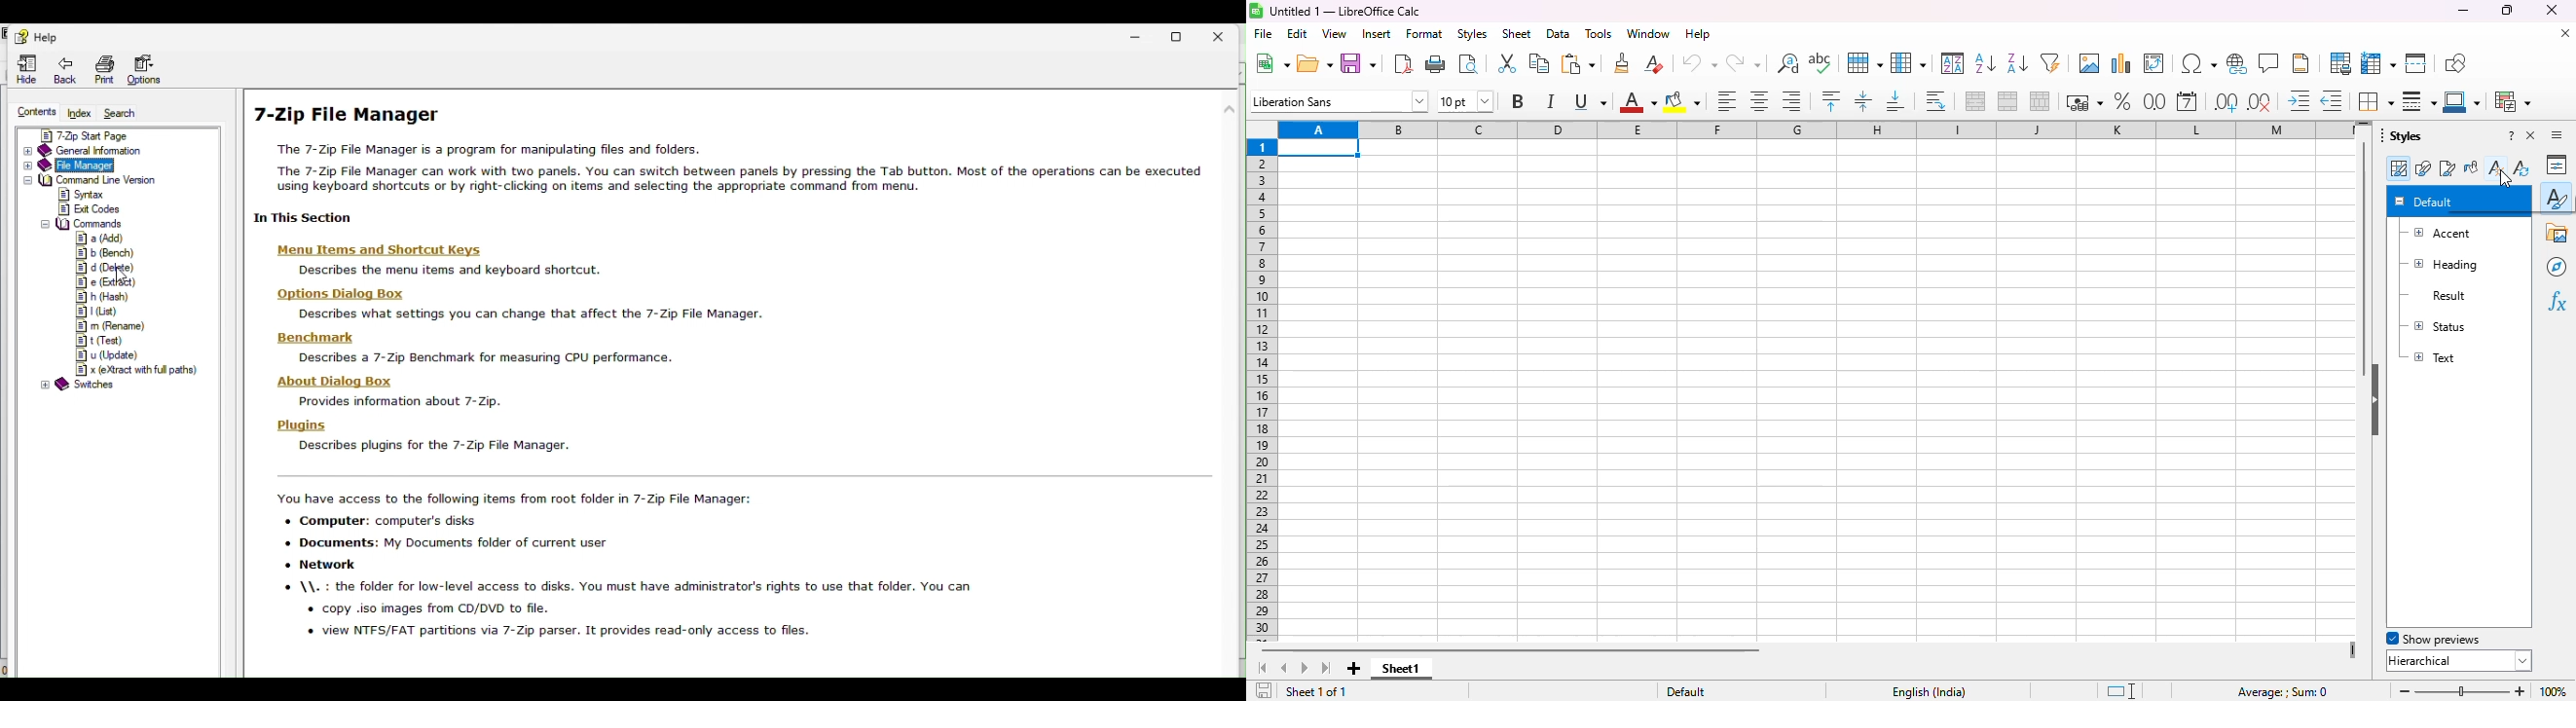 The image size is (2576, 728). Describe the element at coordinates (1954, 63) in the screenshot. I see `sort` at that location.